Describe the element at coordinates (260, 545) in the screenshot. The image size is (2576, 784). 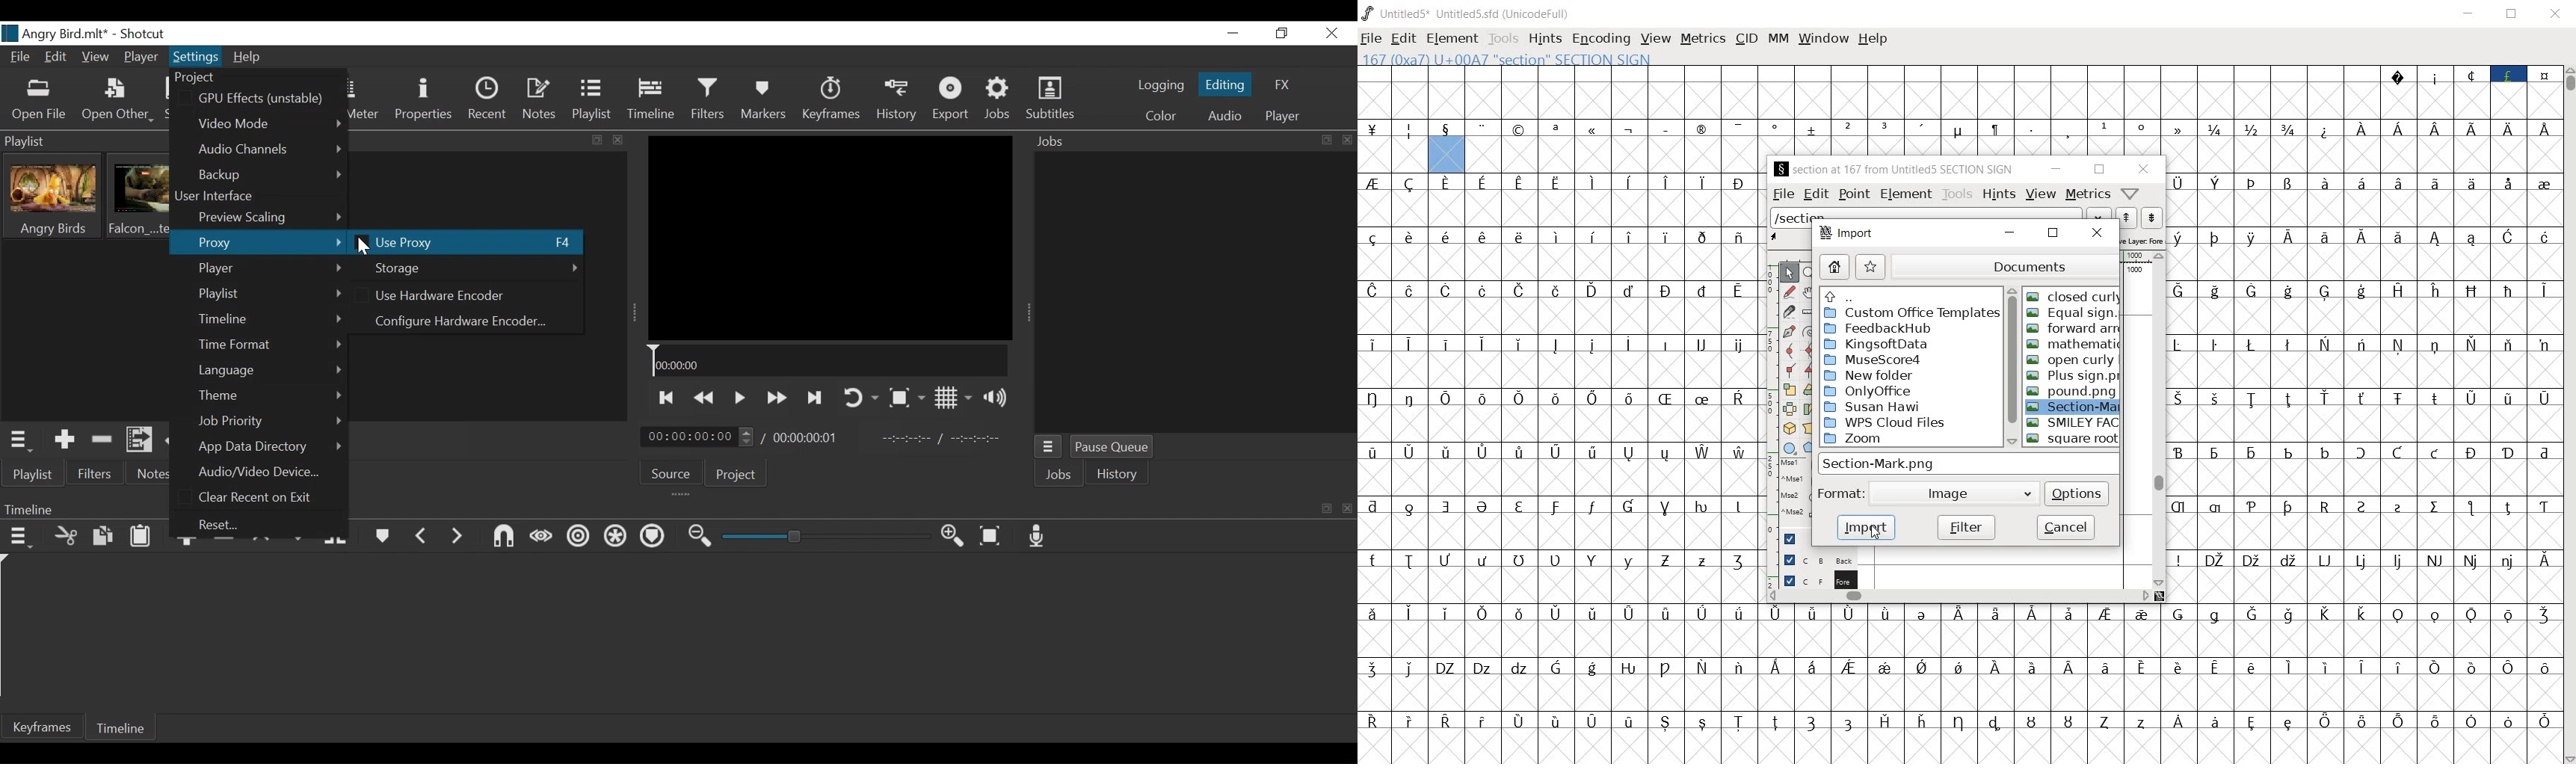
I see `lift` at that location.